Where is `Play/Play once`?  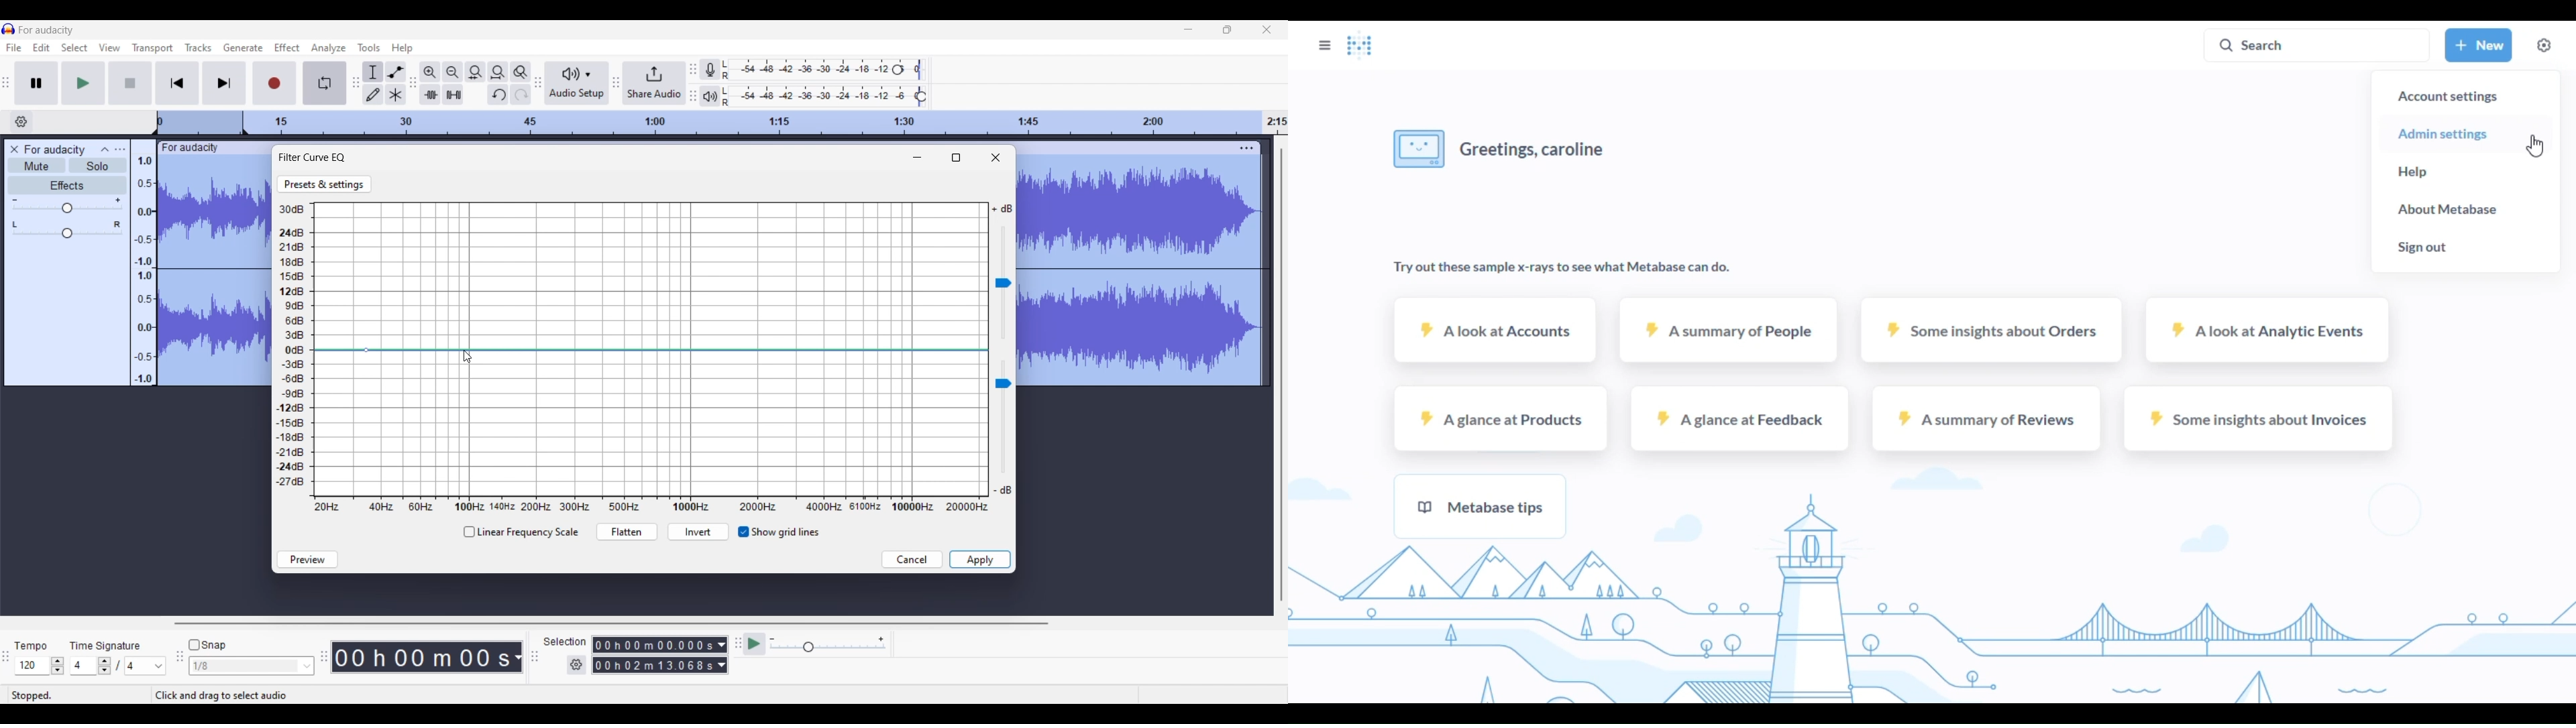
Play/Play once is located at coordinates (83, 83).